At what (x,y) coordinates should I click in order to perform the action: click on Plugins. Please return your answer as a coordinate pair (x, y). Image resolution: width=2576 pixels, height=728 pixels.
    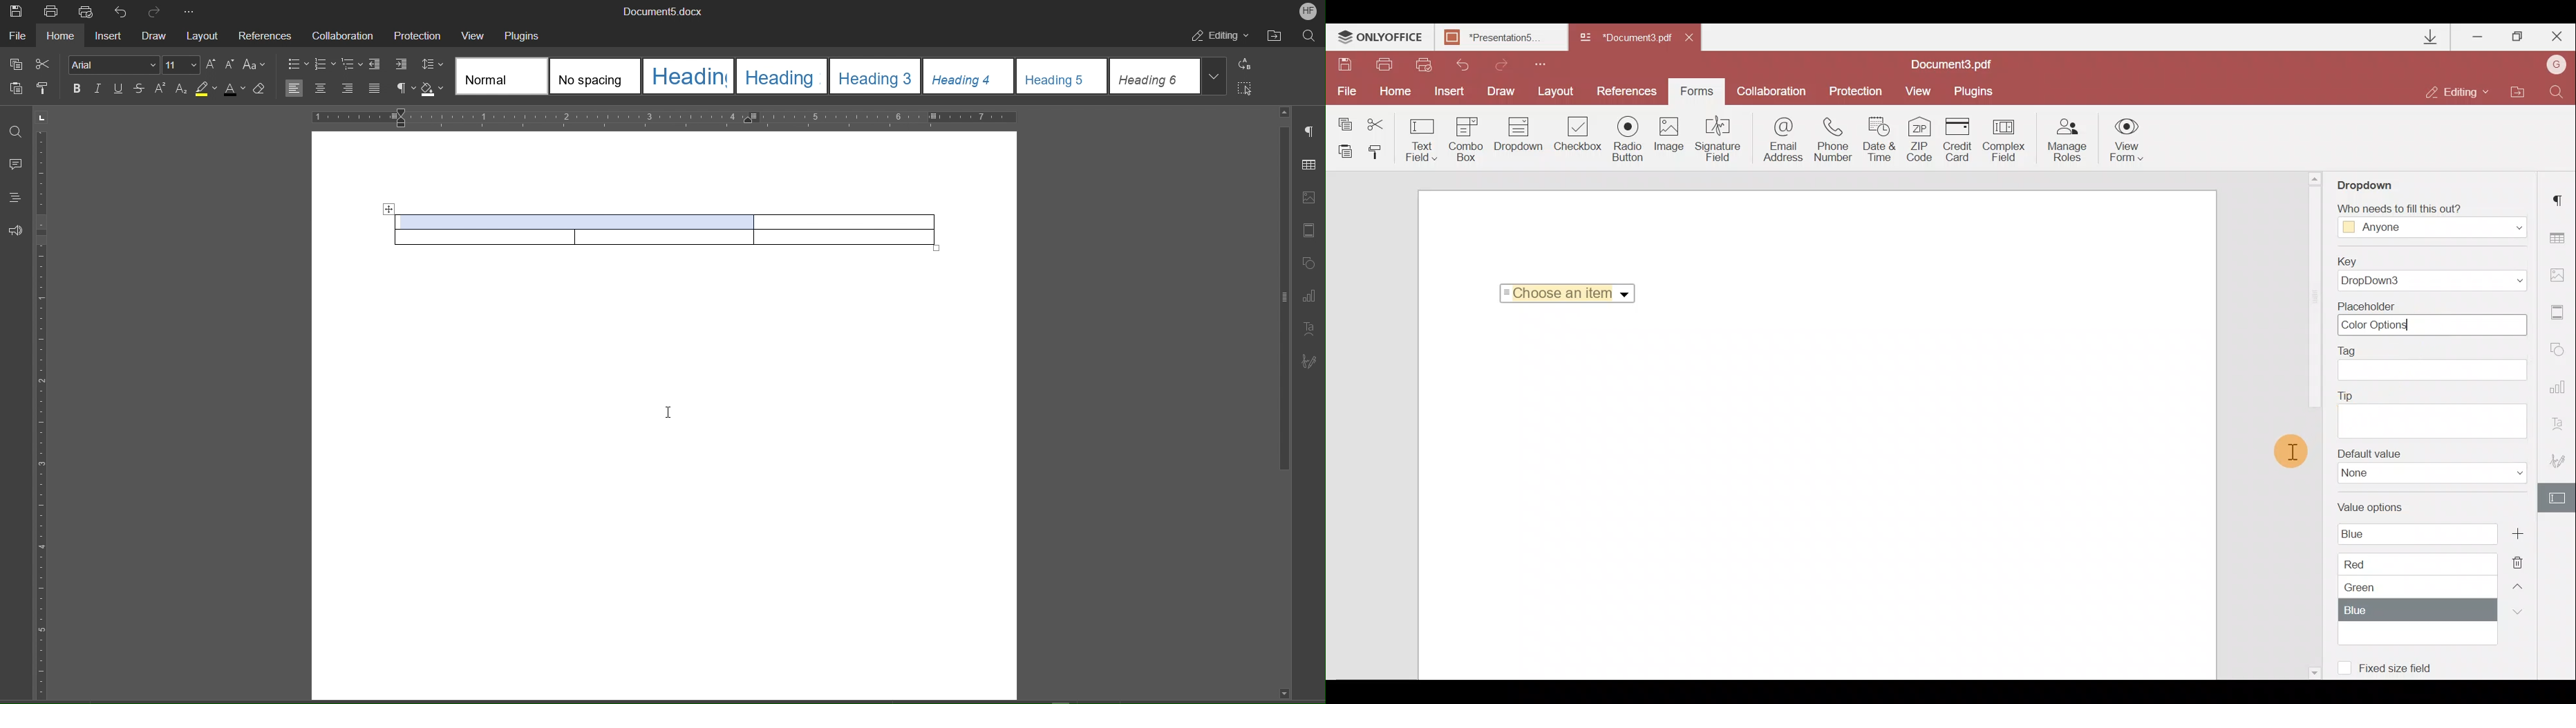
    Looking at the image, I should click on (525, 36).